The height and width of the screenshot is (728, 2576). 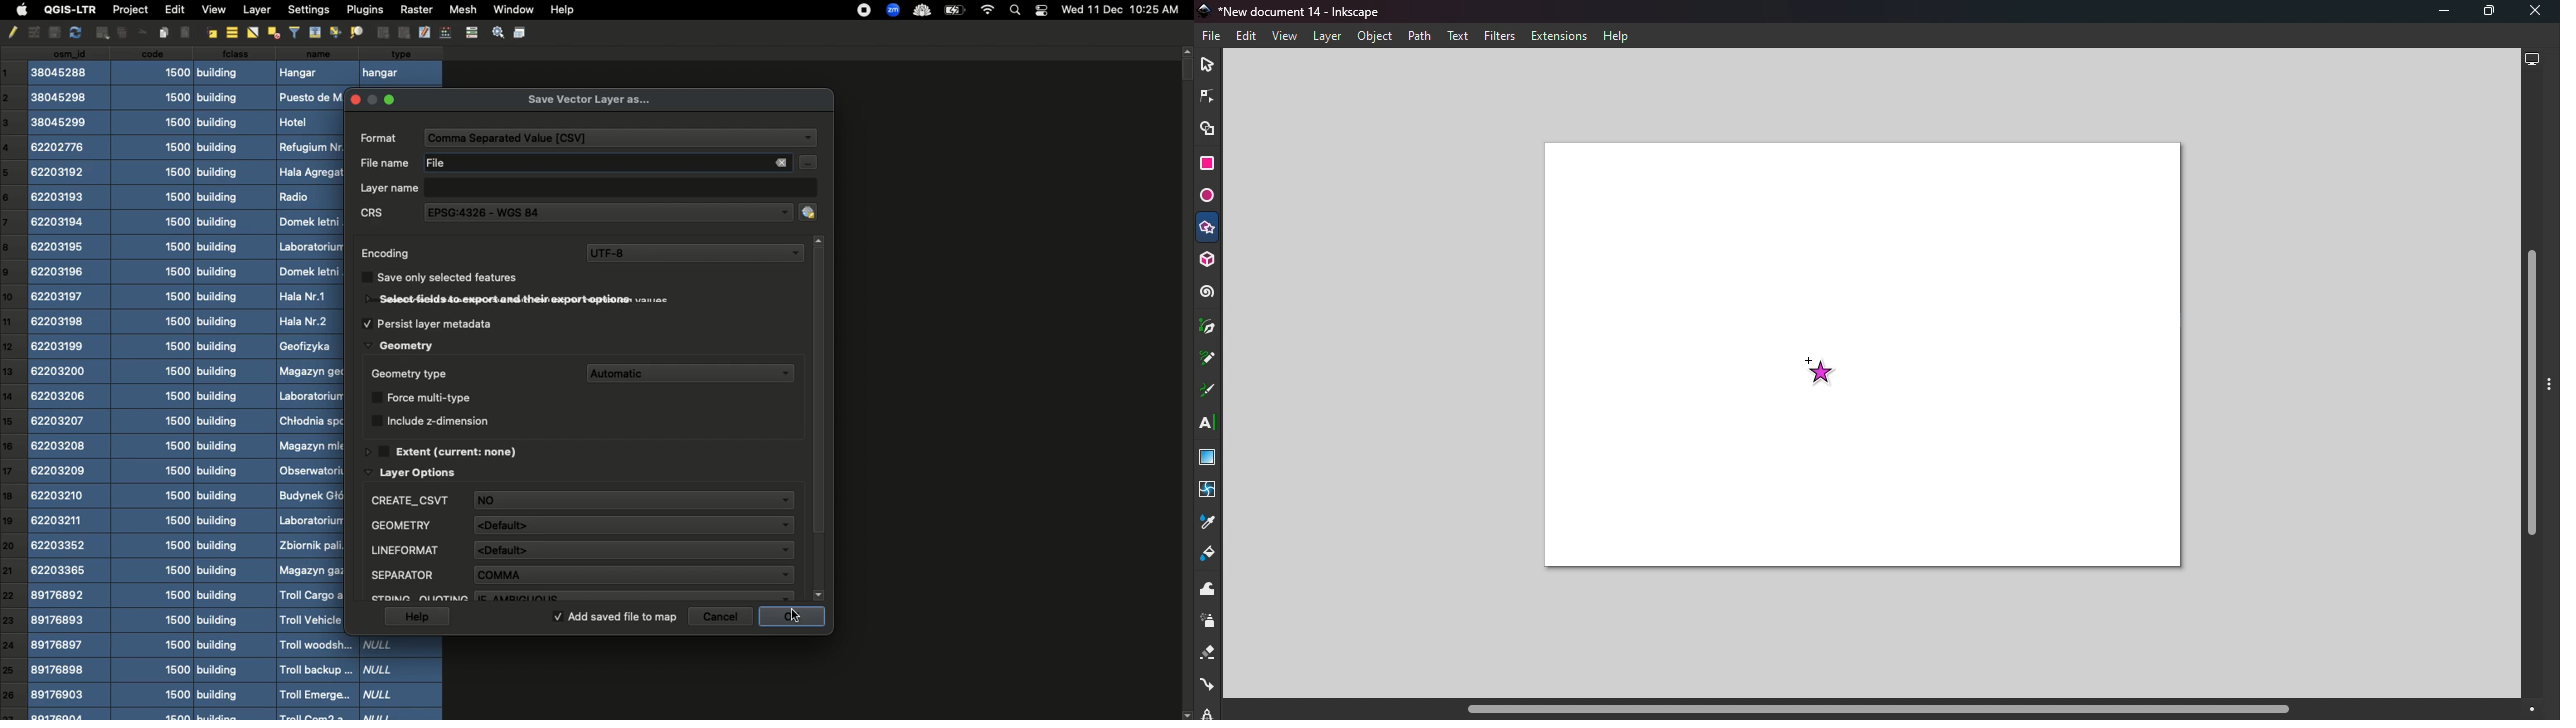 What do you see at coordinates (425, 32) in the screenshot?
I see `edit` at bounding box center [425, 32].